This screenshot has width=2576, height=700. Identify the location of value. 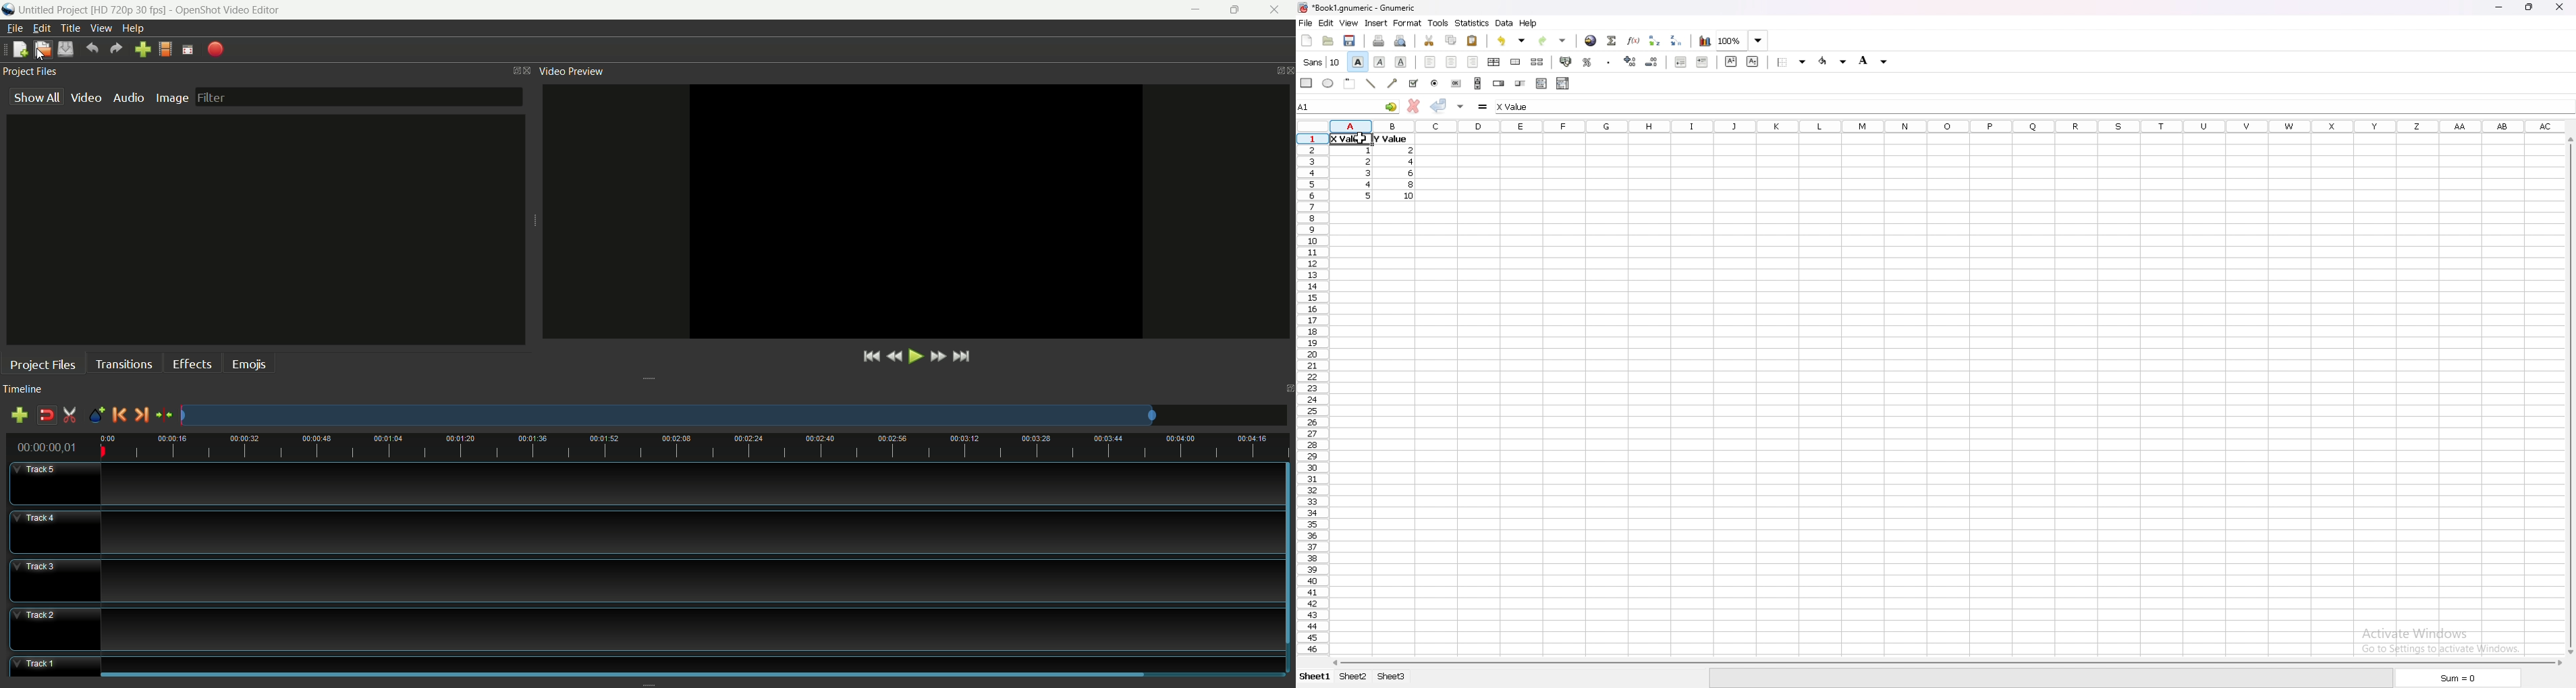
(1368, 172).